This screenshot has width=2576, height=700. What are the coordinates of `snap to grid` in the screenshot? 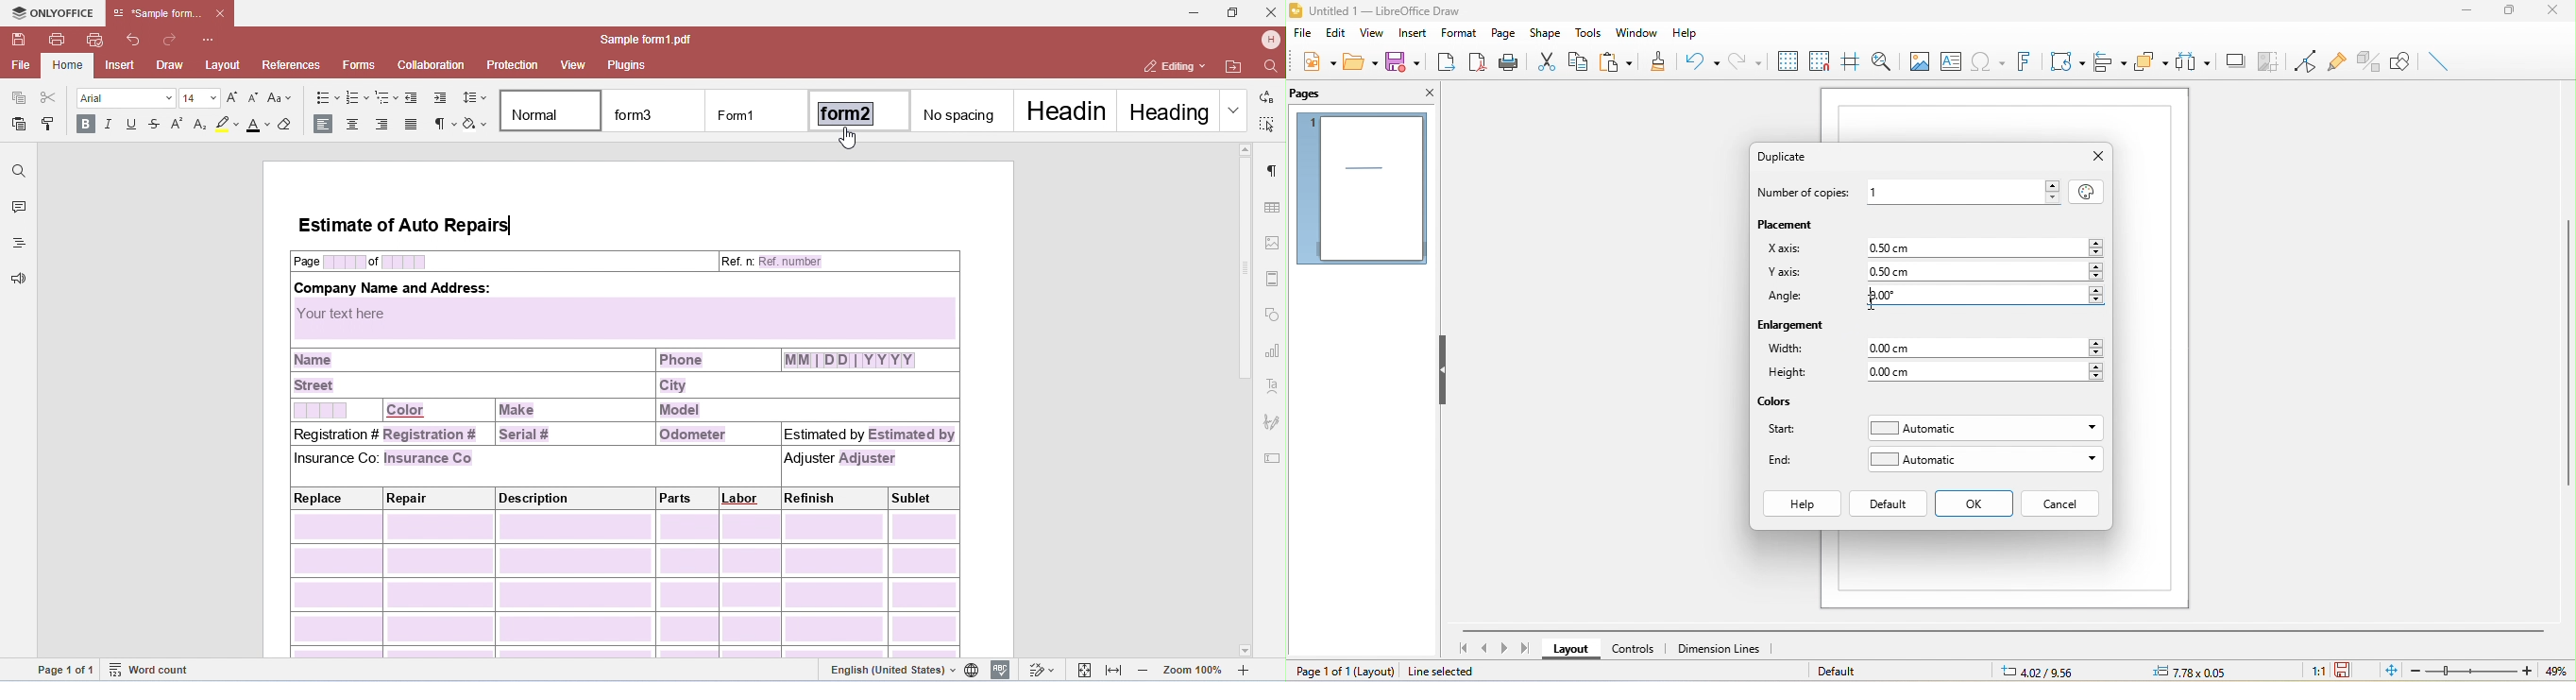 It's located at (1819, 59).